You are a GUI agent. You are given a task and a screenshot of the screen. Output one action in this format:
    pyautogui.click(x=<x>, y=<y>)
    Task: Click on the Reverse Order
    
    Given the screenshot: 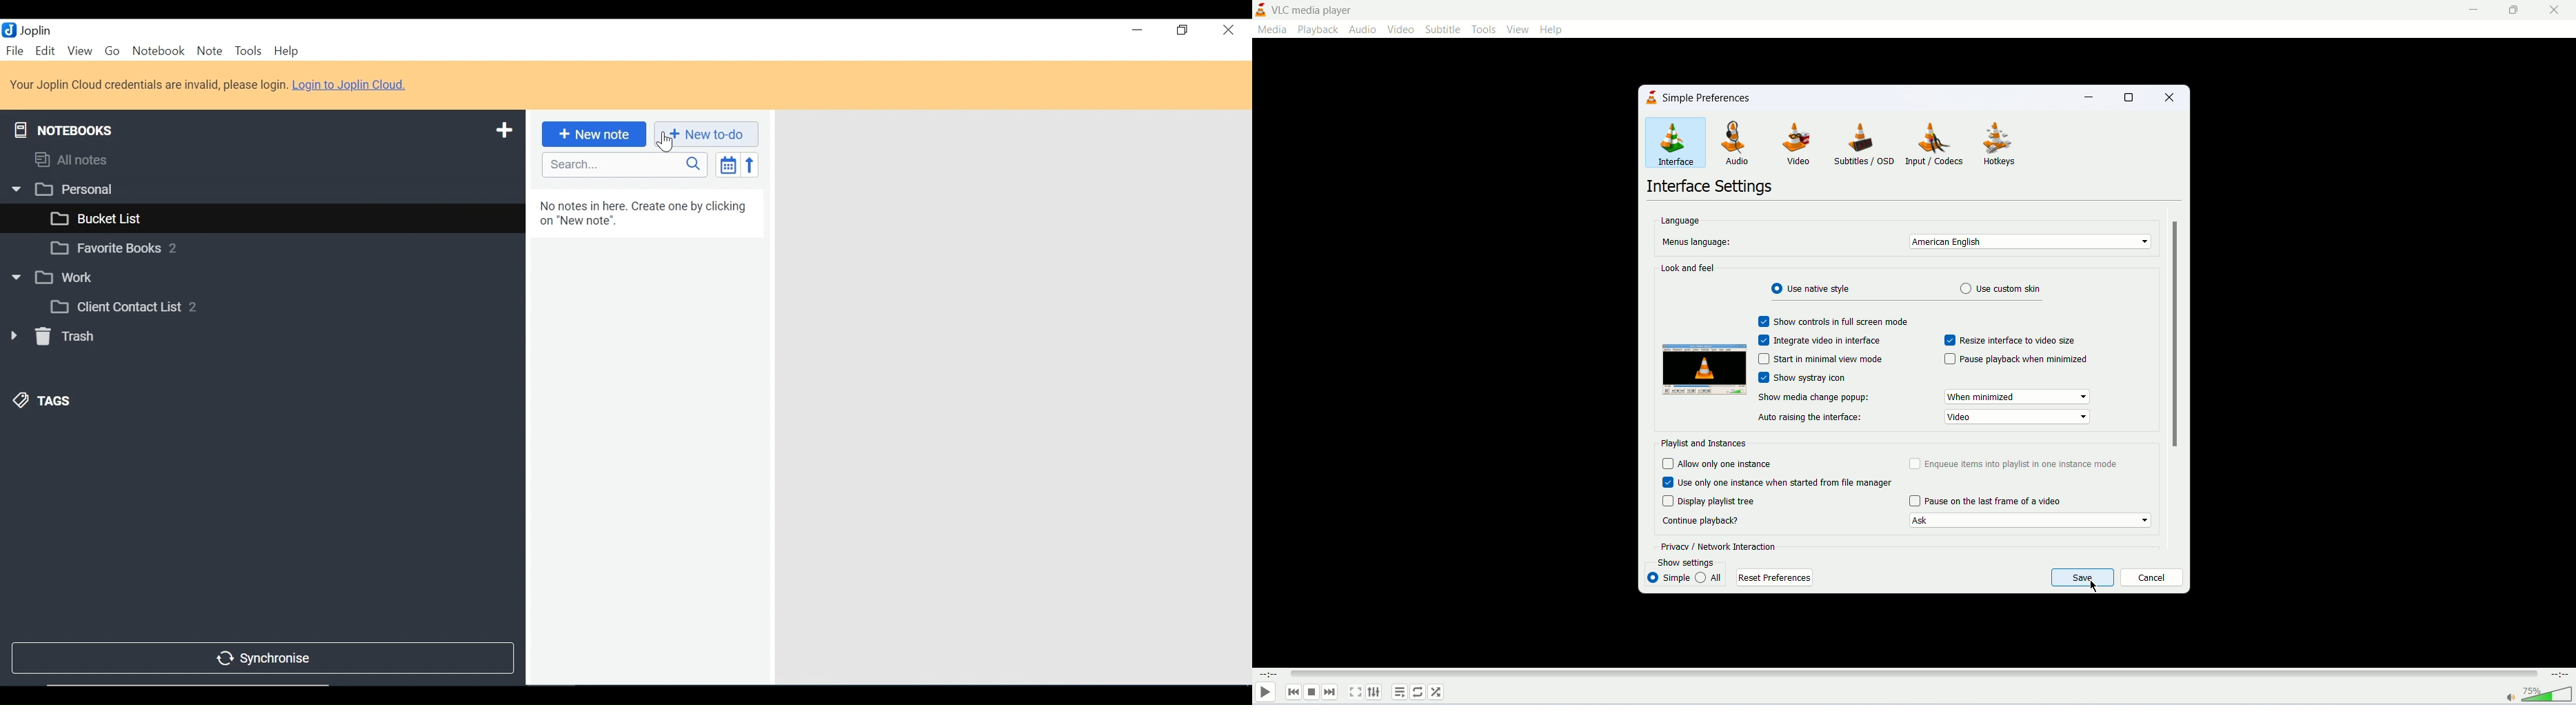 What is the action you would take?
    pyautogui.click(x=750, y=164)
    